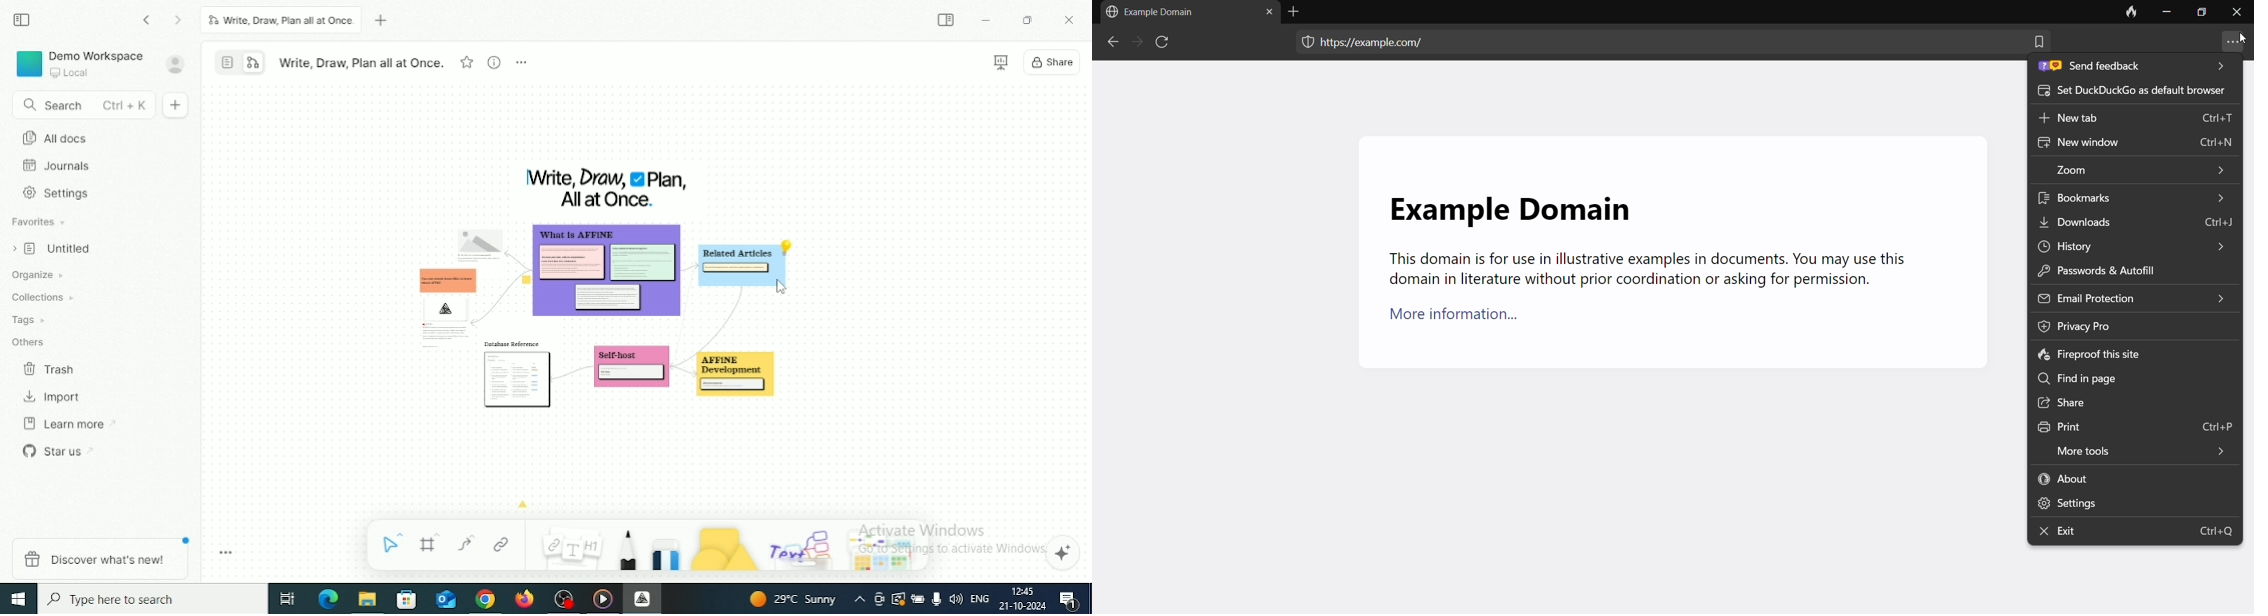 The image size is (2268, 616). I want to click on Collections, so click(44, 296).